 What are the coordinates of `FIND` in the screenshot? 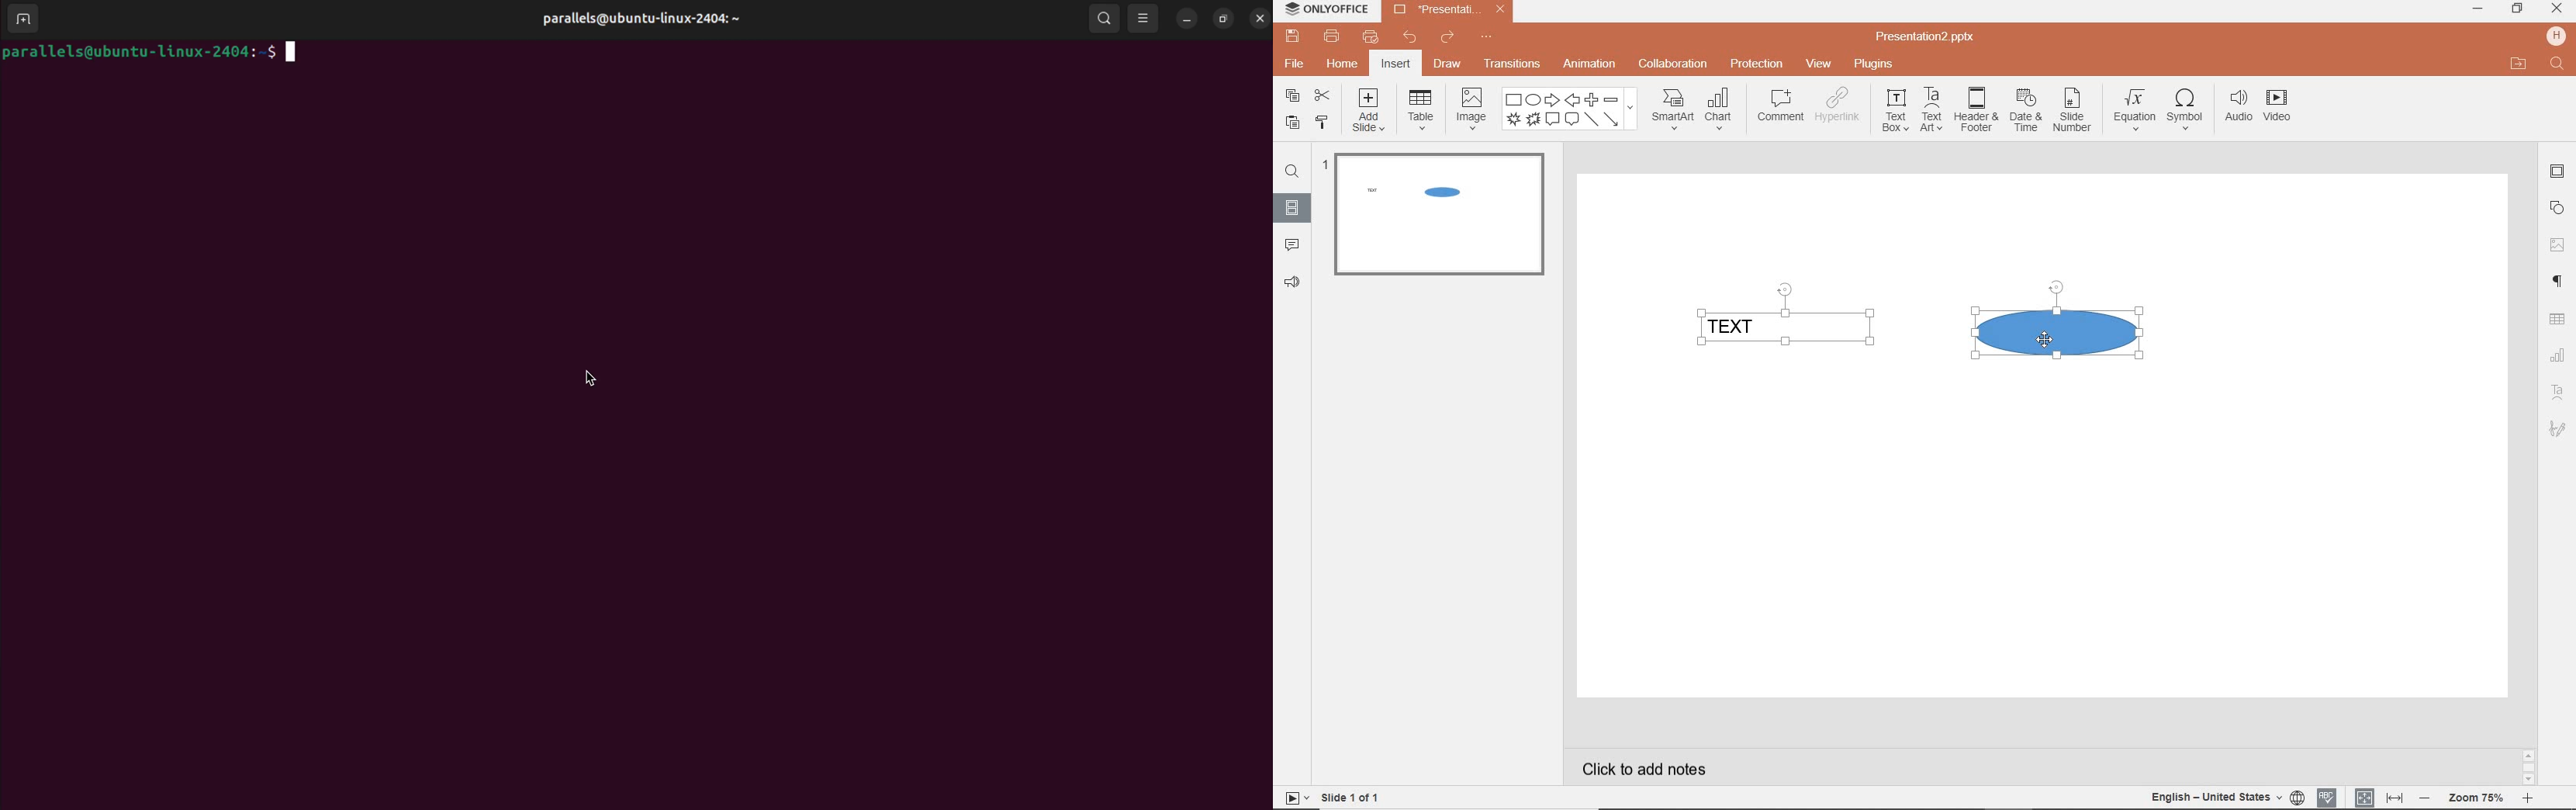 It's located at (1290, 174).